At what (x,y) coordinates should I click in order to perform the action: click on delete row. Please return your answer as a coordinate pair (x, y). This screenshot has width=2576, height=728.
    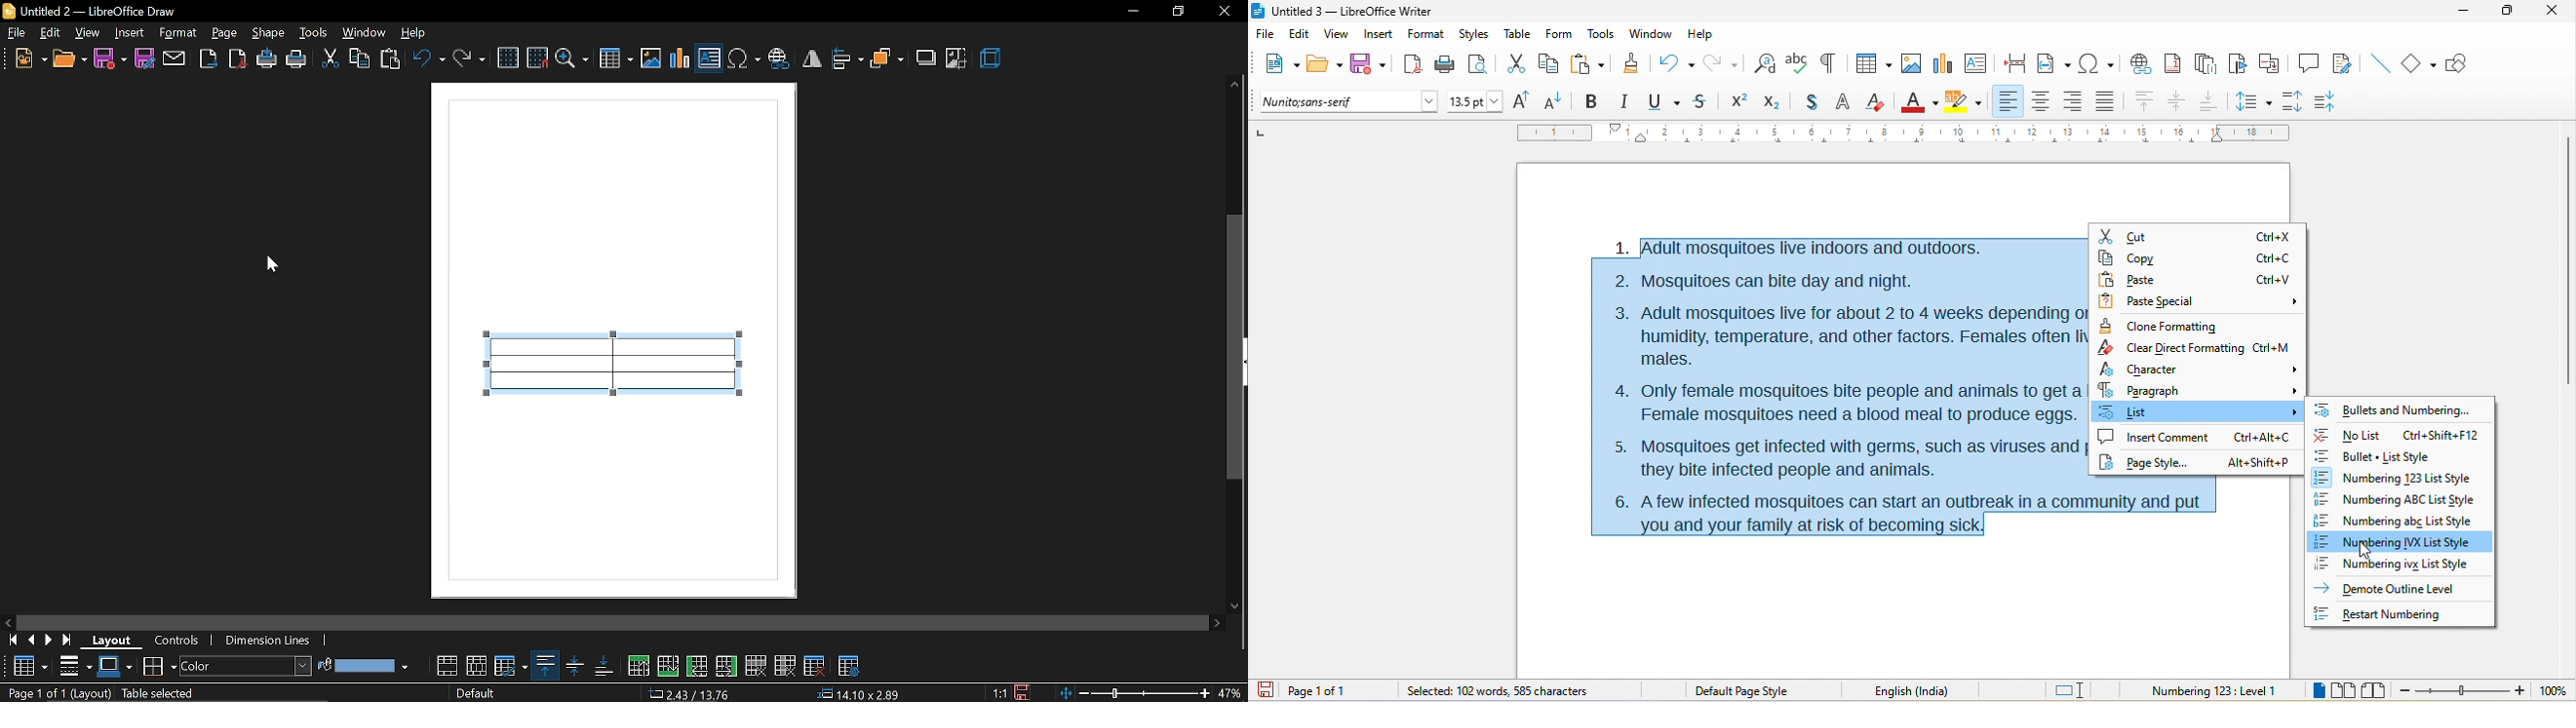
    Looking at the image, I should click on (757, 666).